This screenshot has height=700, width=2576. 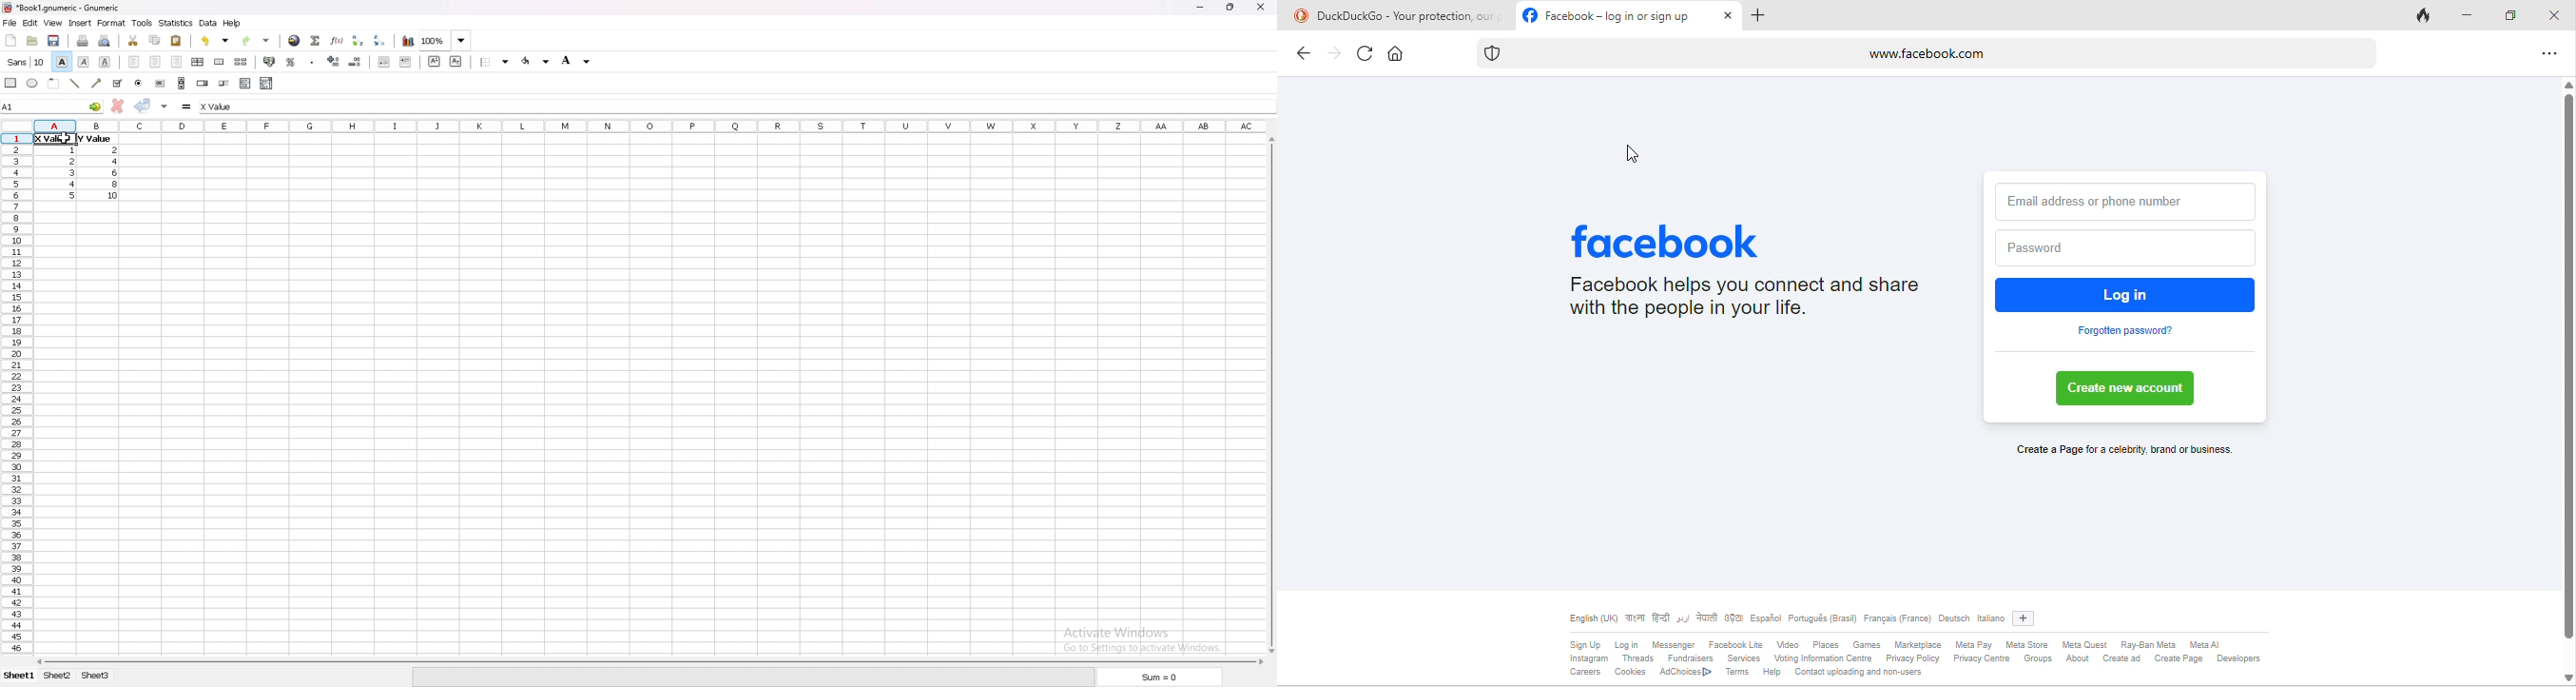 I want to click on line, so click(x=75, y=83).